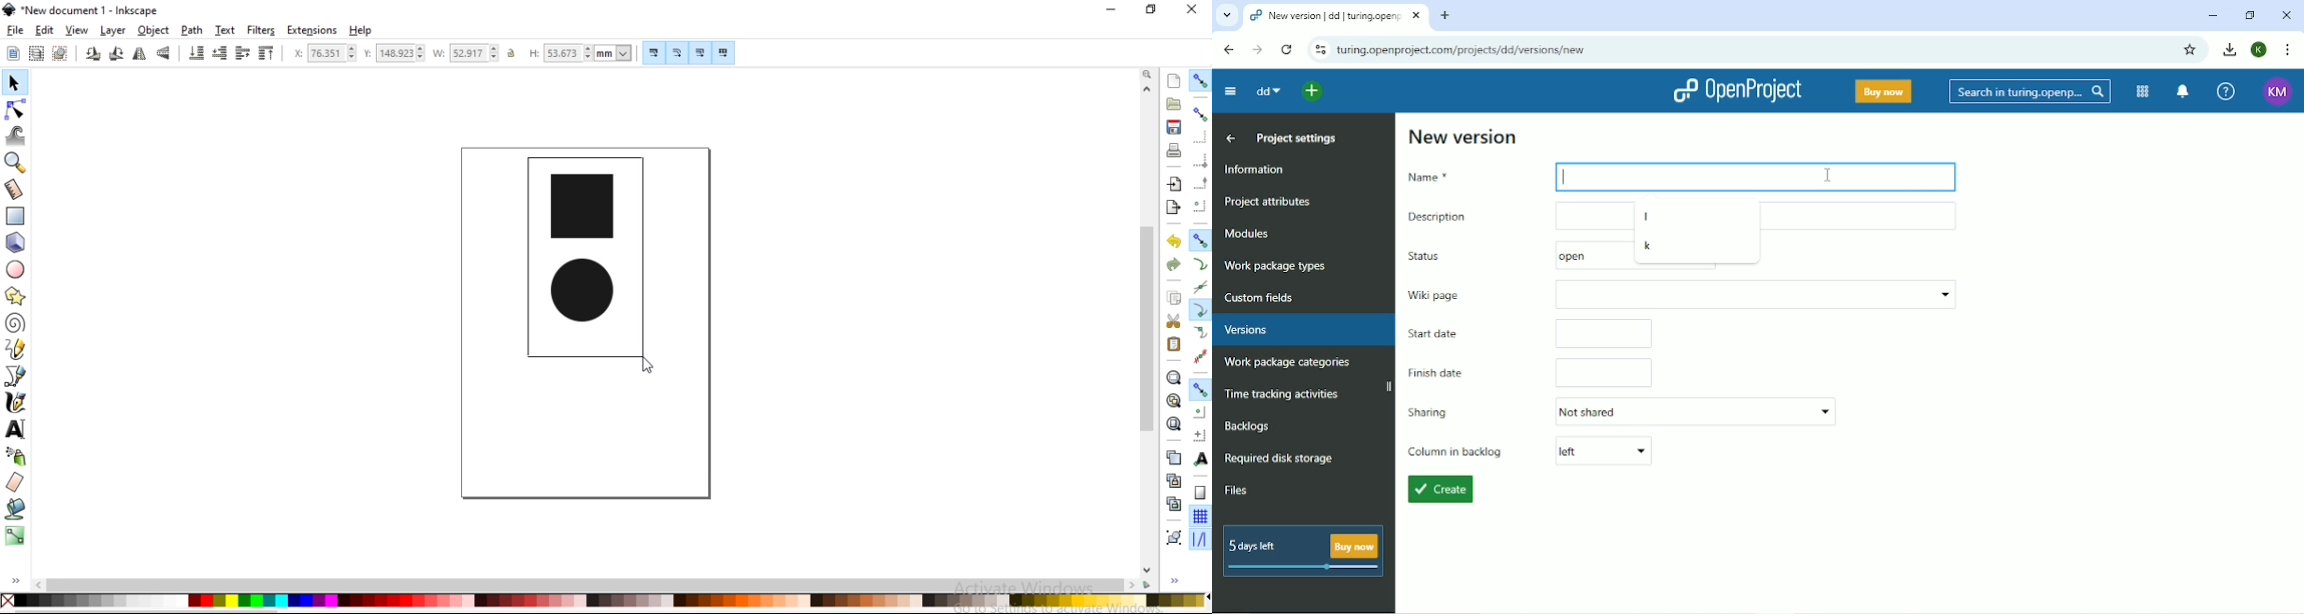 This screenshot has height=616, width=2324. I want to click on create aclone, so click(1173, 481).